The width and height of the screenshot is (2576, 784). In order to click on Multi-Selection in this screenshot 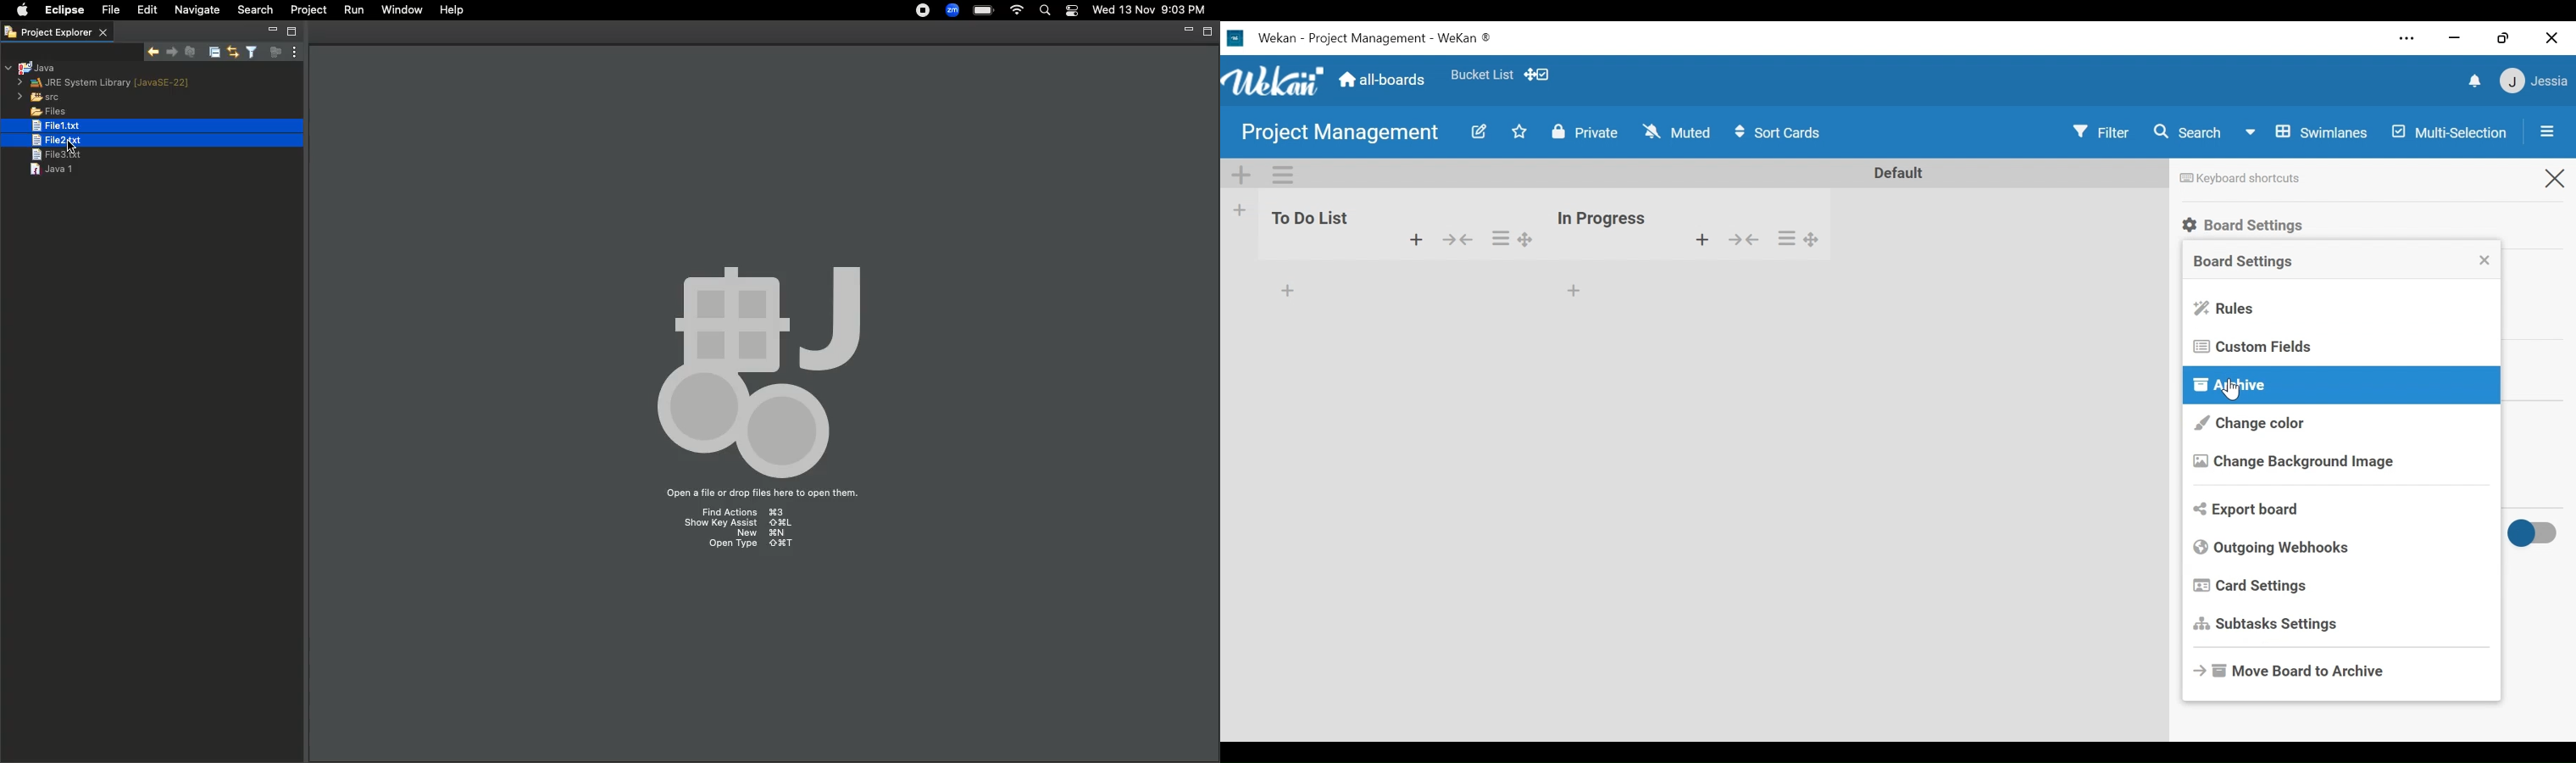, I will do `click(2448, 131)`.